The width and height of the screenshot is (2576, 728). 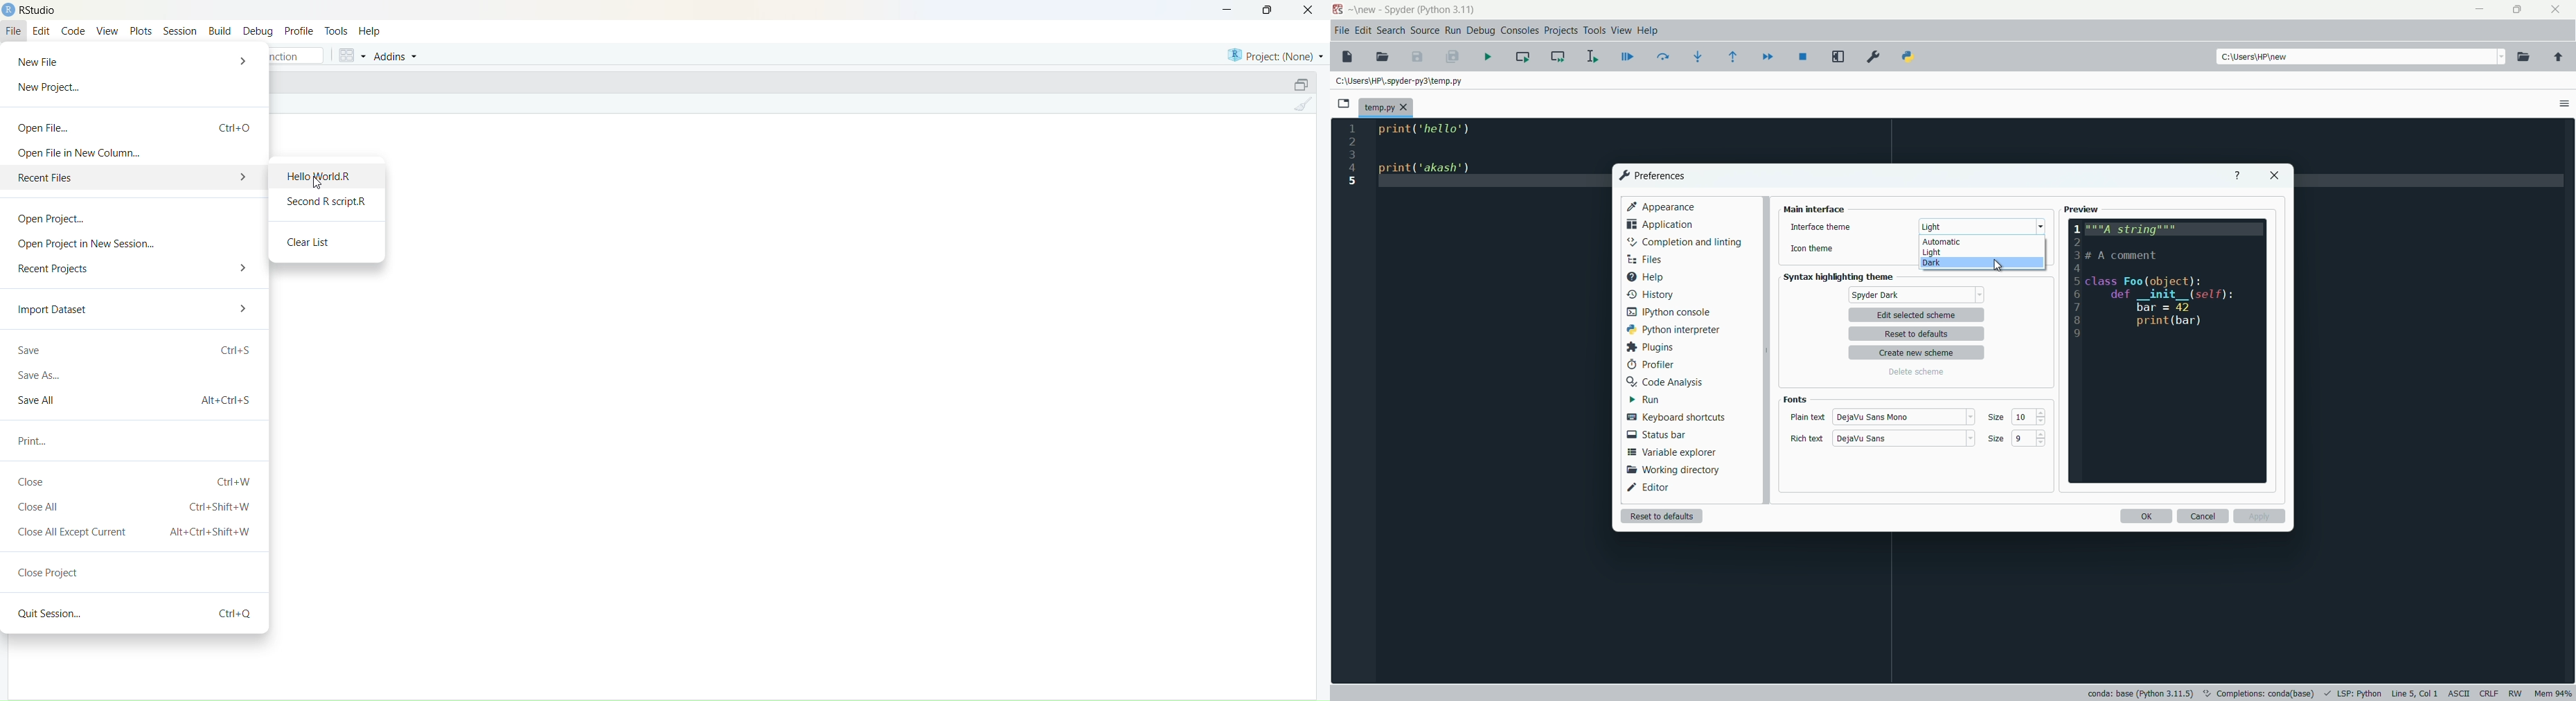 What do you see at coordinates (136, 483) in the screenshot?
I see `Close Ctrl+W` at bounding box center [136, 483].